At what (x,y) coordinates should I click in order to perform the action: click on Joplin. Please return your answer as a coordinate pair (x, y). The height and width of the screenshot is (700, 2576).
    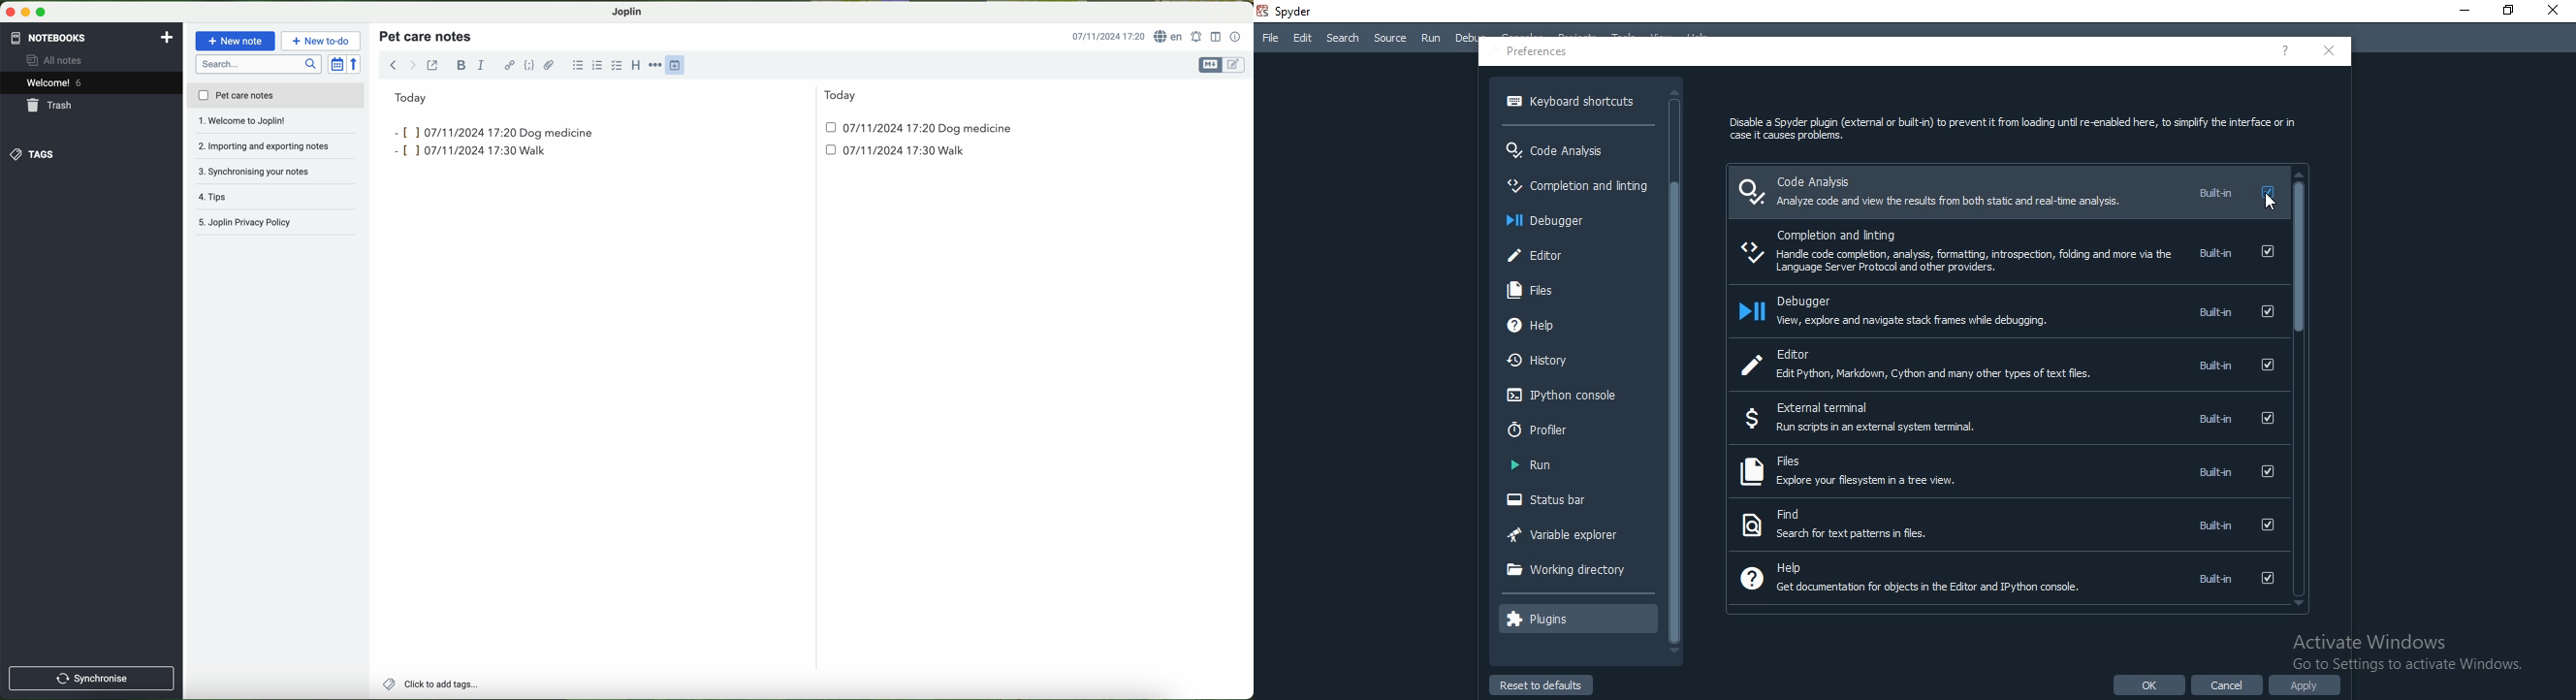
    Looking at the image, I should click on (628, 10).